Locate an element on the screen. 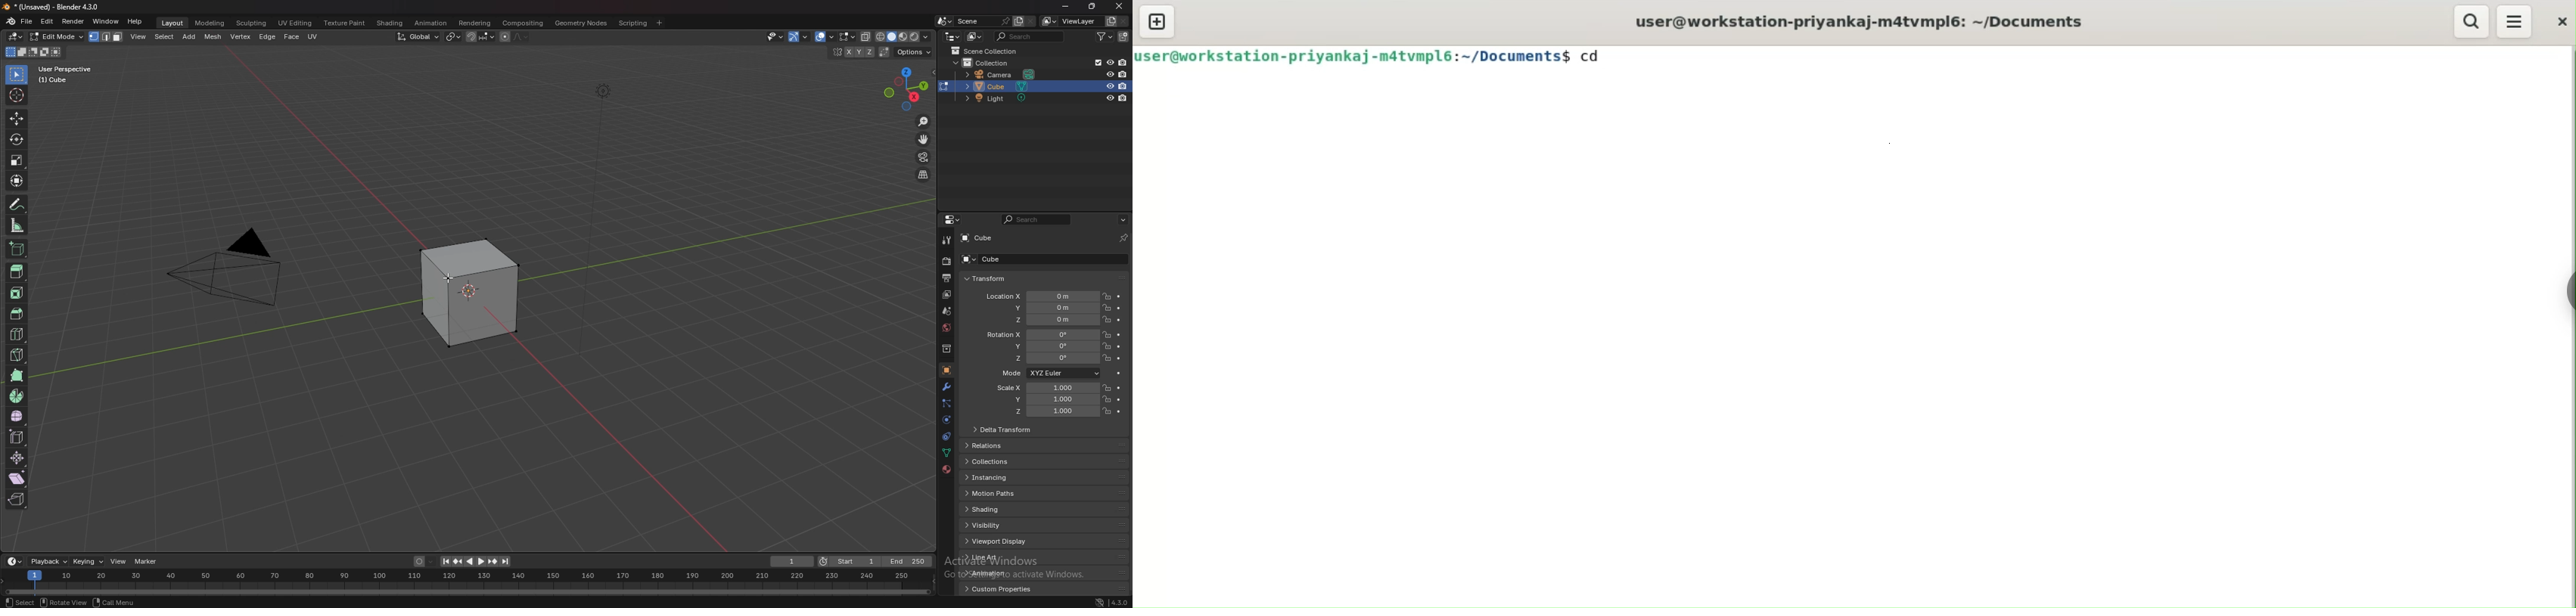 The height and width of the screenshot is (616, 2576). layout is located at coordinates (172, 23).